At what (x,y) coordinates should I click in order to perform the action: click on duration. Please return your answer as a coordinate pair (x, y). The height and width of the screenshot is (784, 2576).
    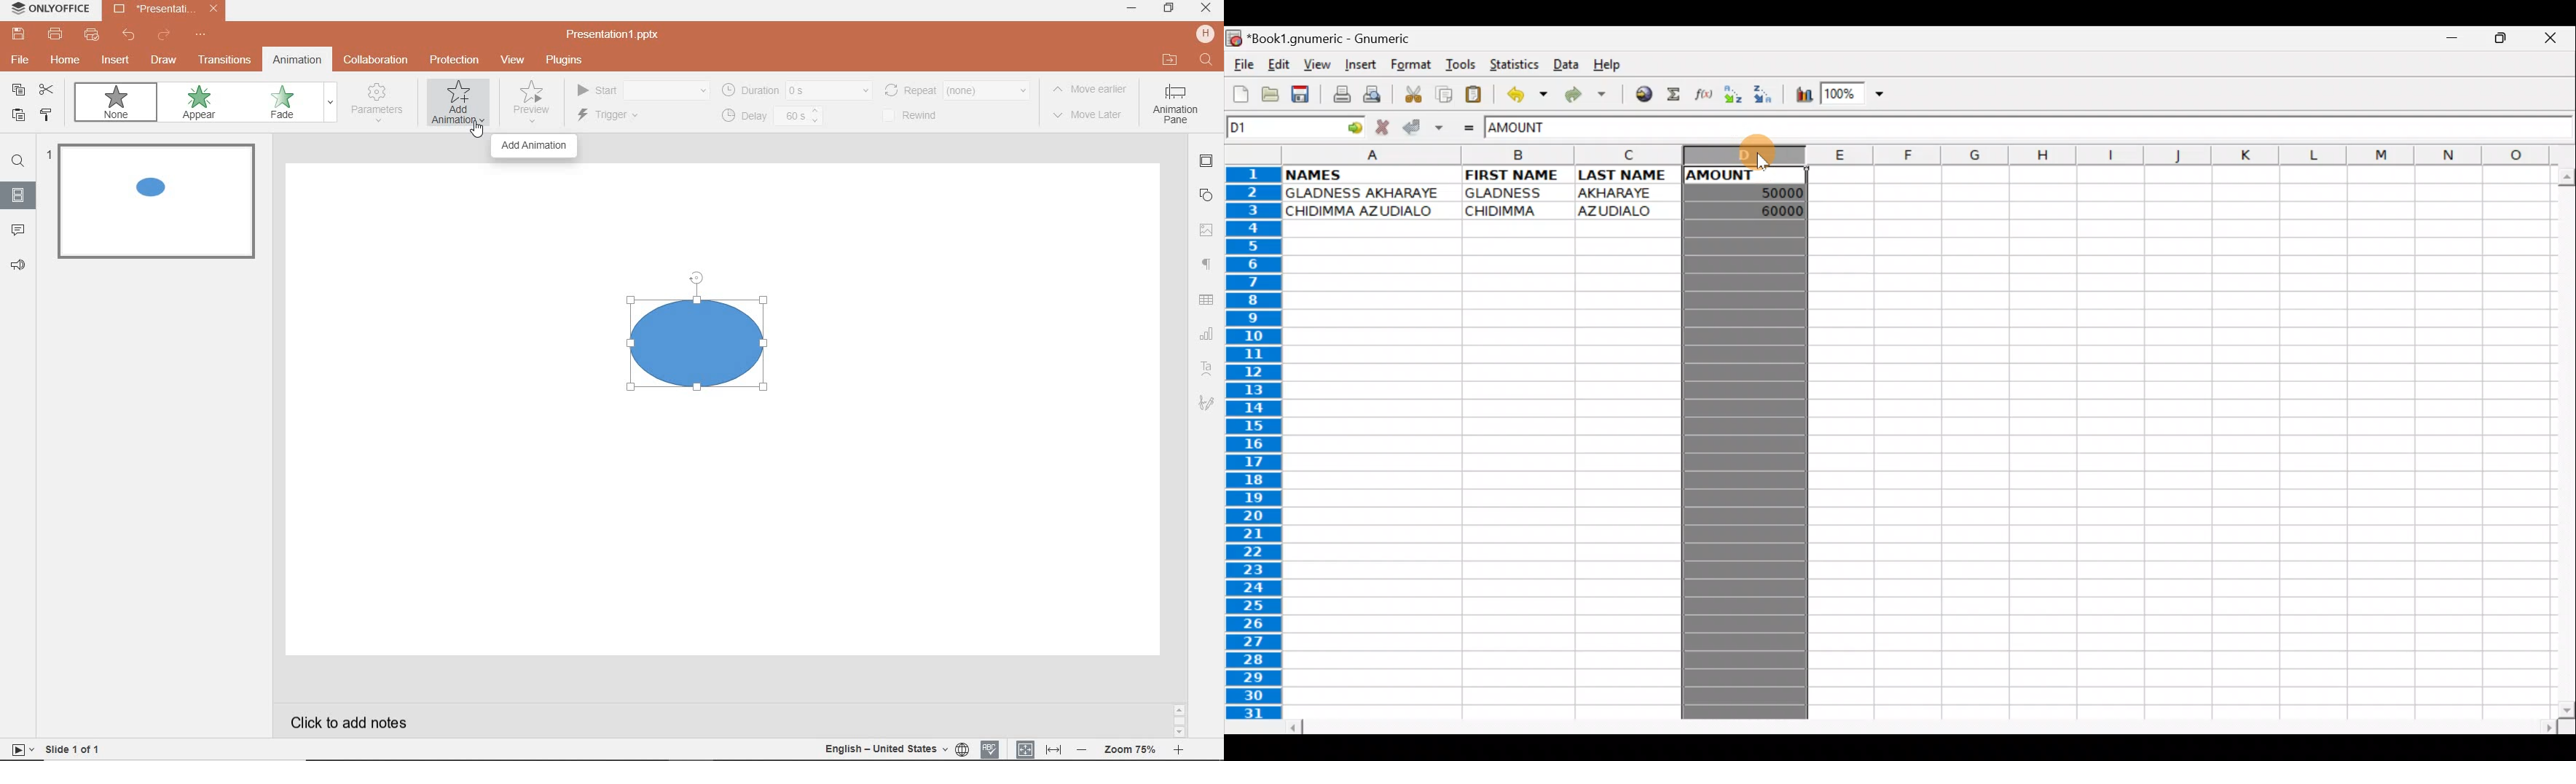
    Looking at the image, I should click on (796, 90).